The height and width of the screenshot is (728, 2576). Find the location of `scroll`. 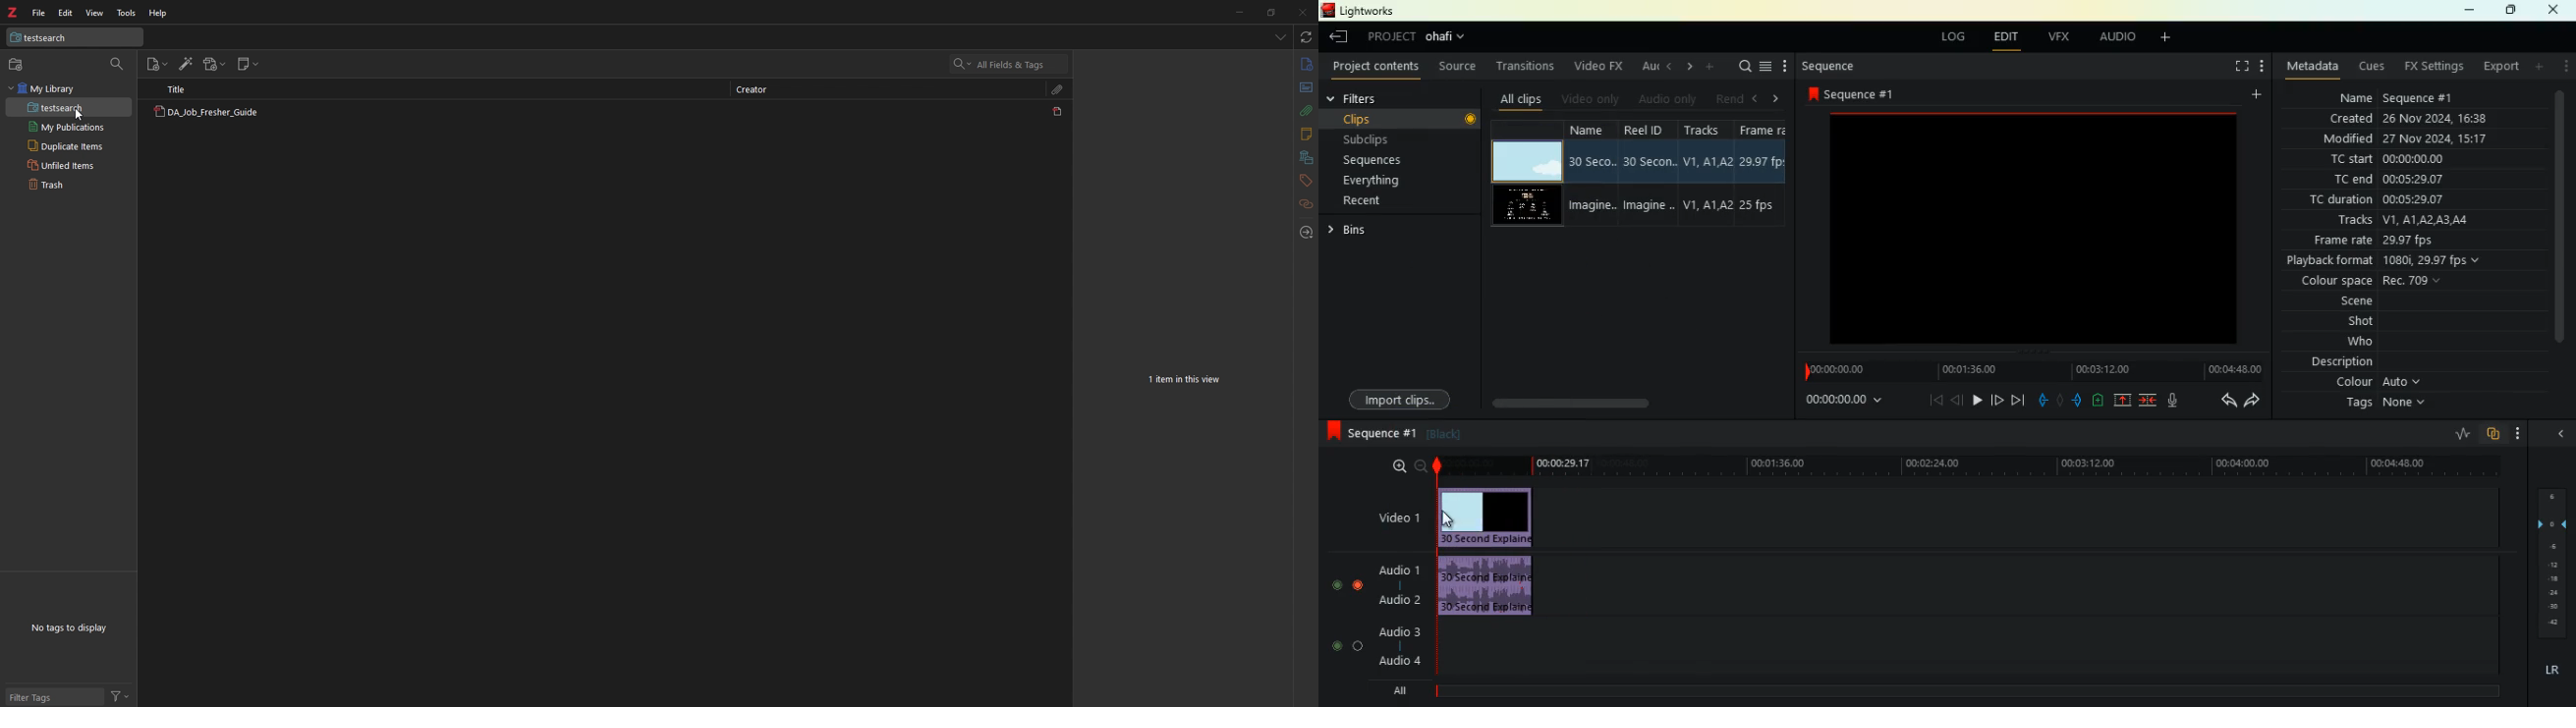

scroll is located at coordinates (2559, 226).